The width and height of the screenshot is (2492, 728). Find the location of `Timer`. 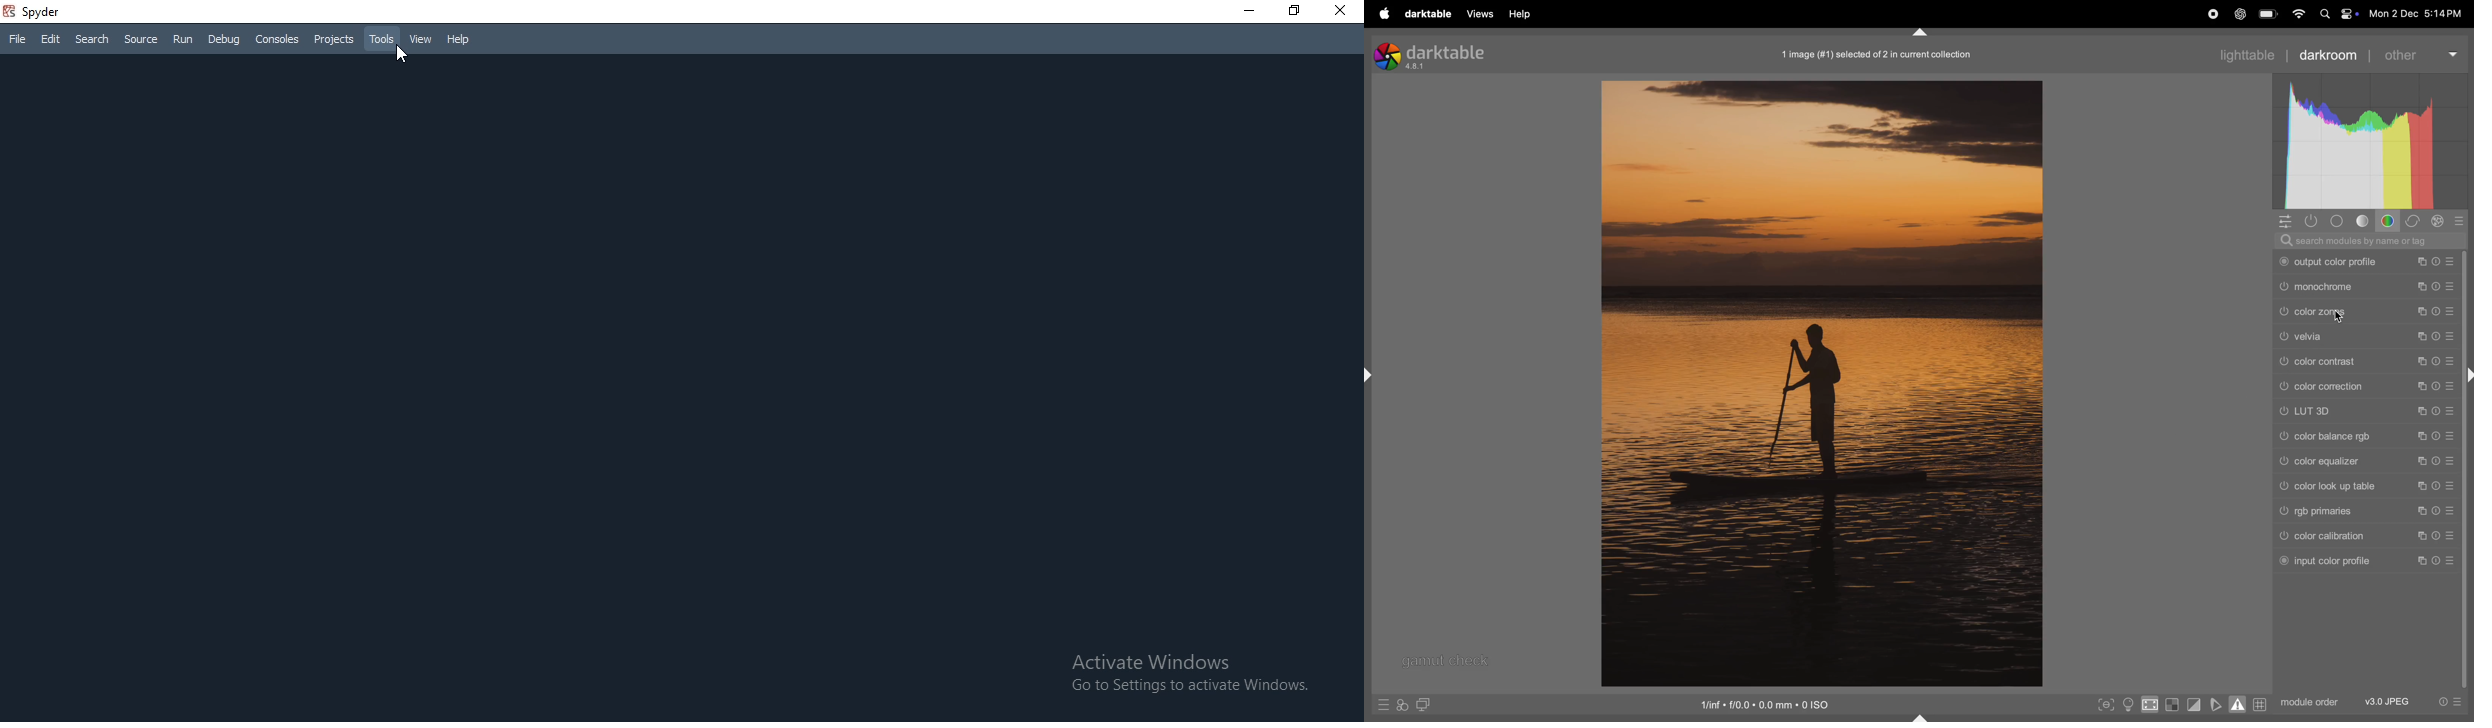

Timer is located at coordinates (2435, 536).